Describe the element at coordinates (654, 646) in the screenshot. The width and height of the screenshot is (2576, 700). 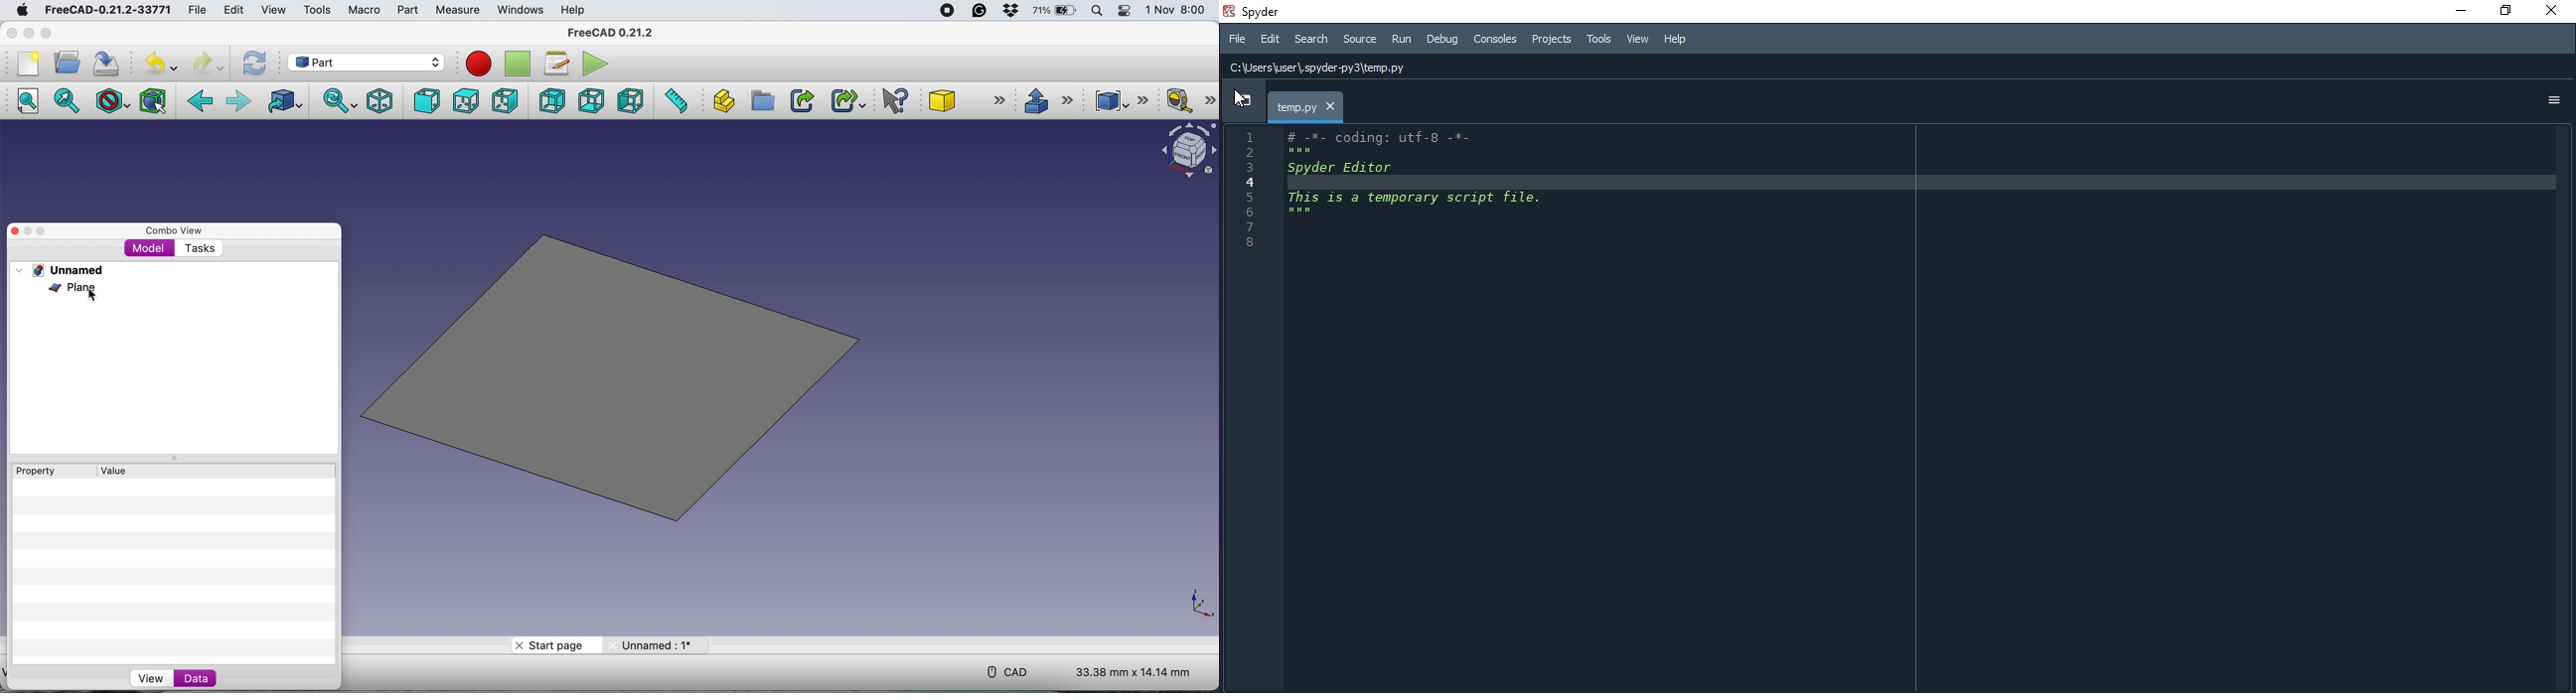
I see `unnamed` at that location.